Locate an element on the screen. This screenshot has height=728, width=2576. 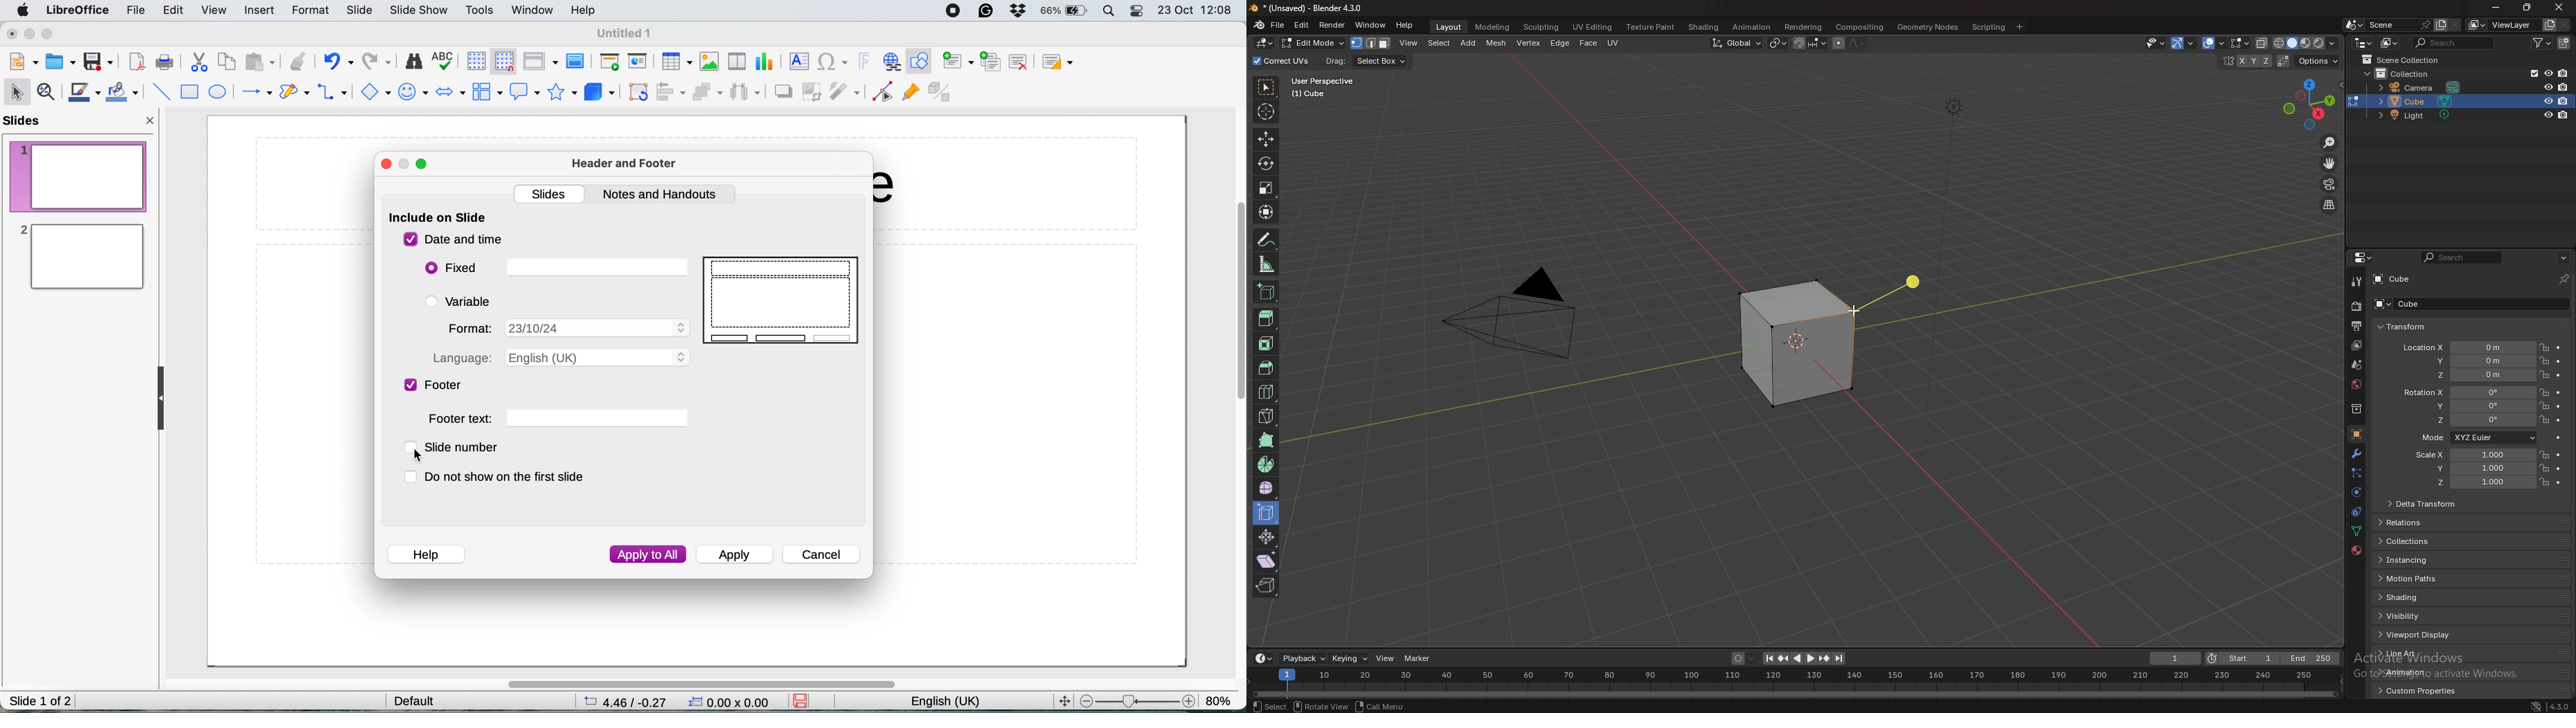
geometry nodes is located at coordinates (1927, 27).